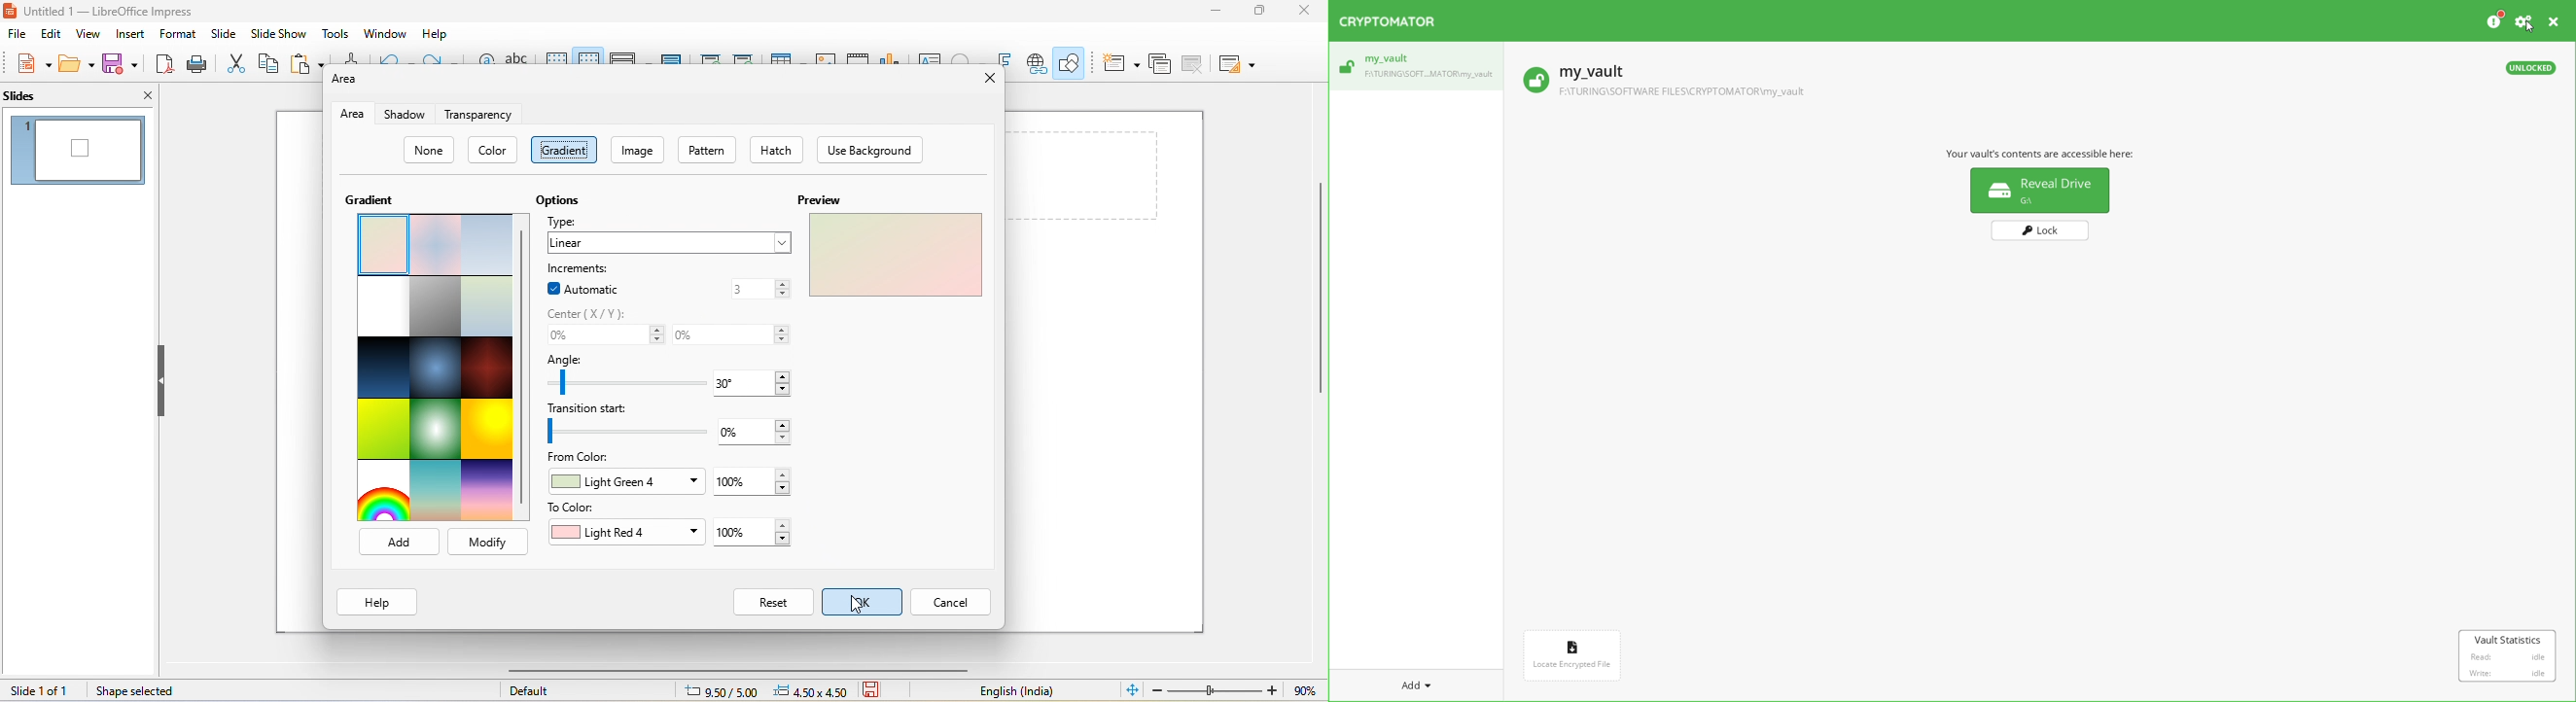  What do you see at coordinates (1239, 689) in the screenshot?
I see `zoom` at bounding box center [1239, 689].